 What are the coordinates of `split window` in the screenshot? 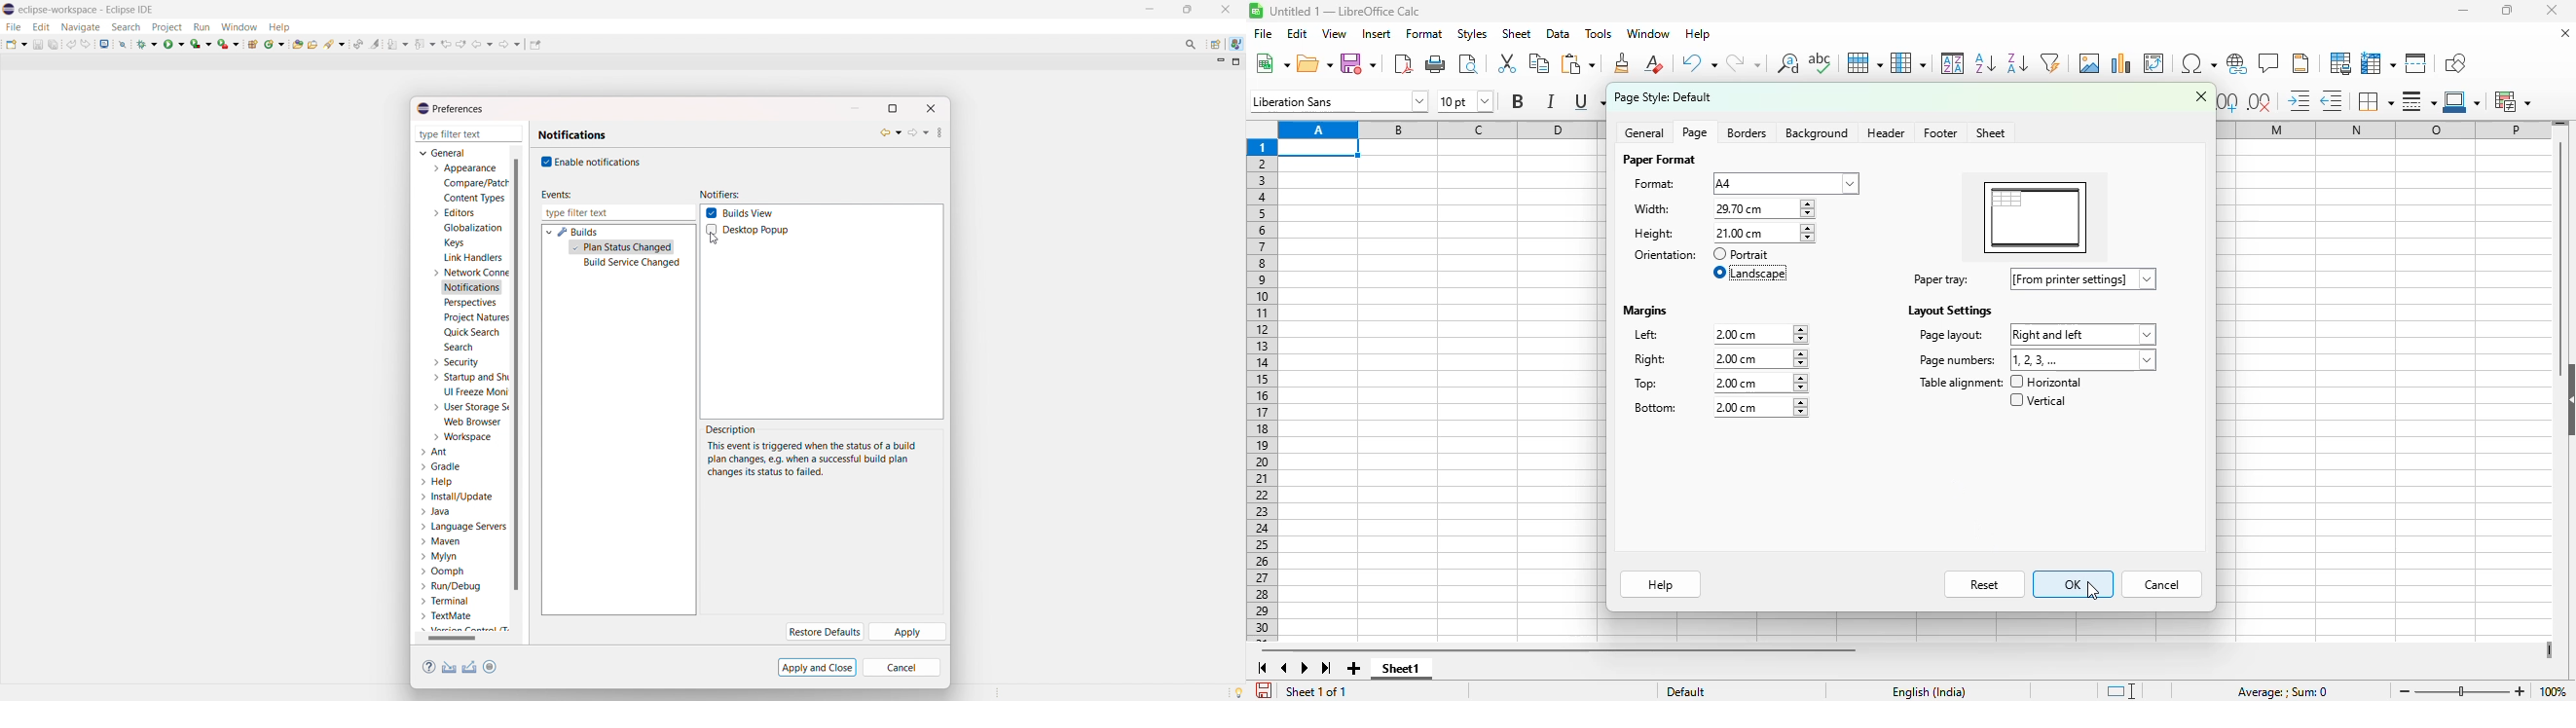 It's located at (2415, 63).